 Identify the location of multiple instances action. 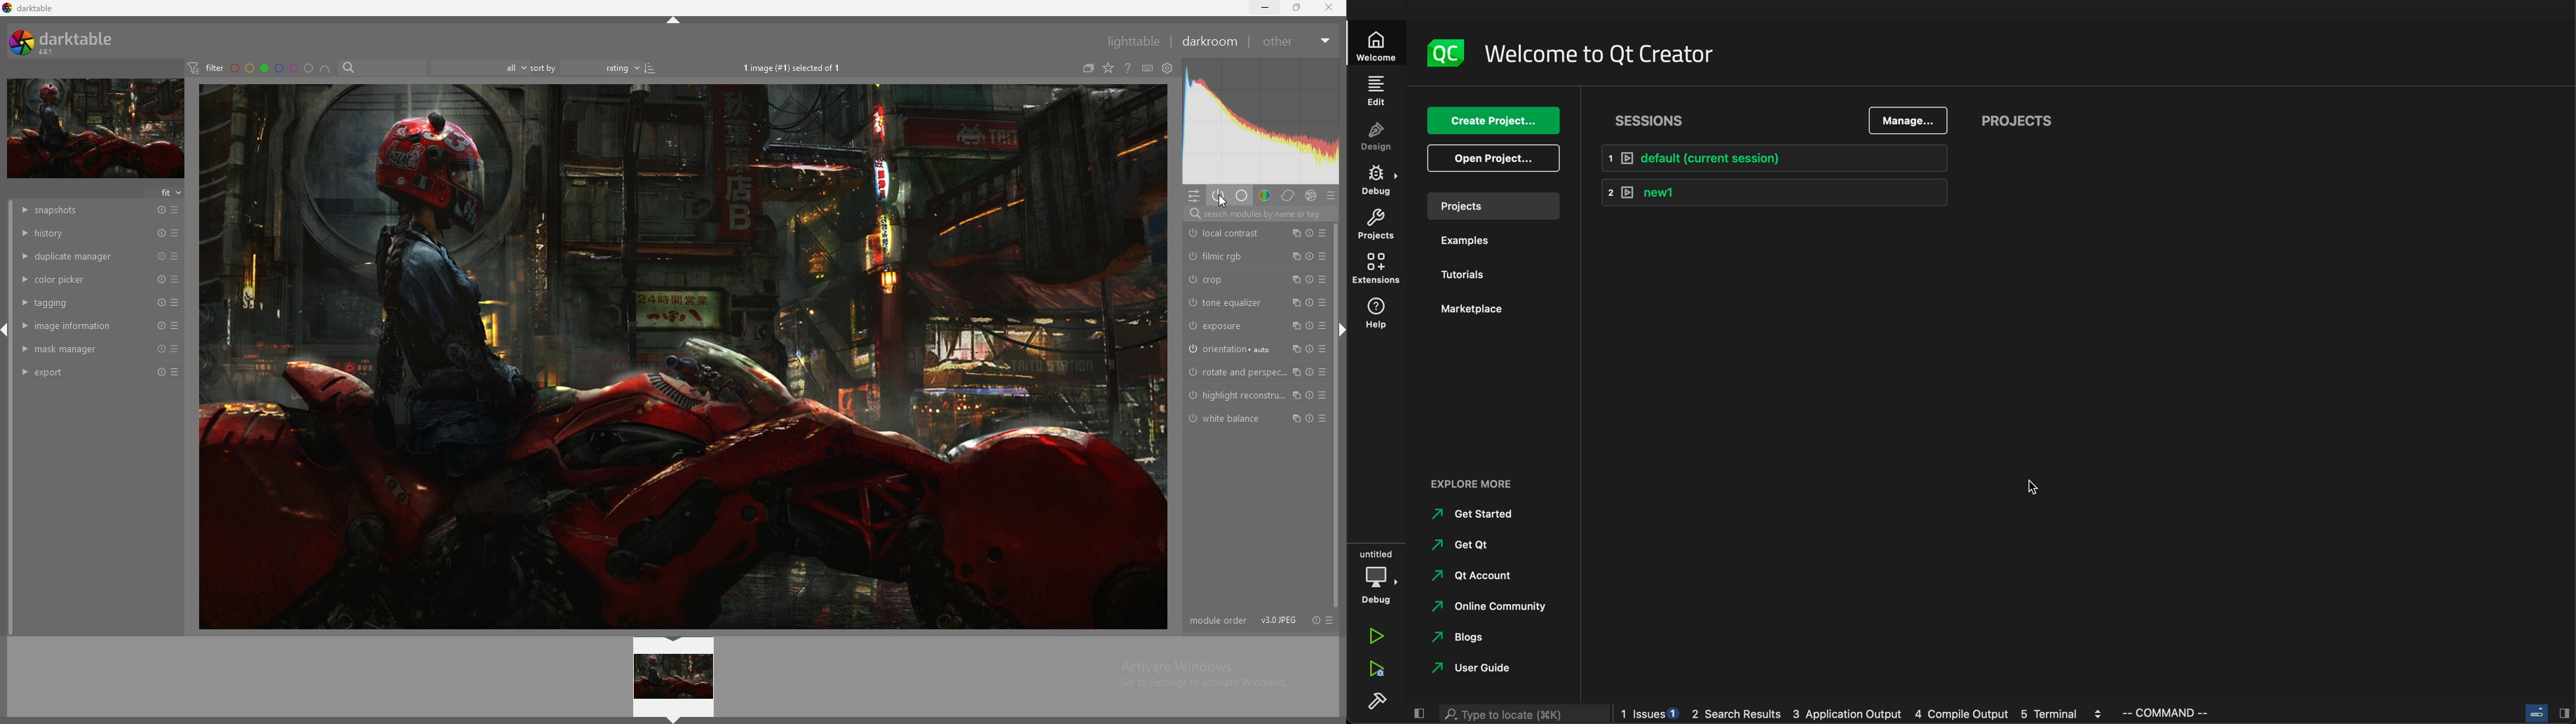
(1297, 303).